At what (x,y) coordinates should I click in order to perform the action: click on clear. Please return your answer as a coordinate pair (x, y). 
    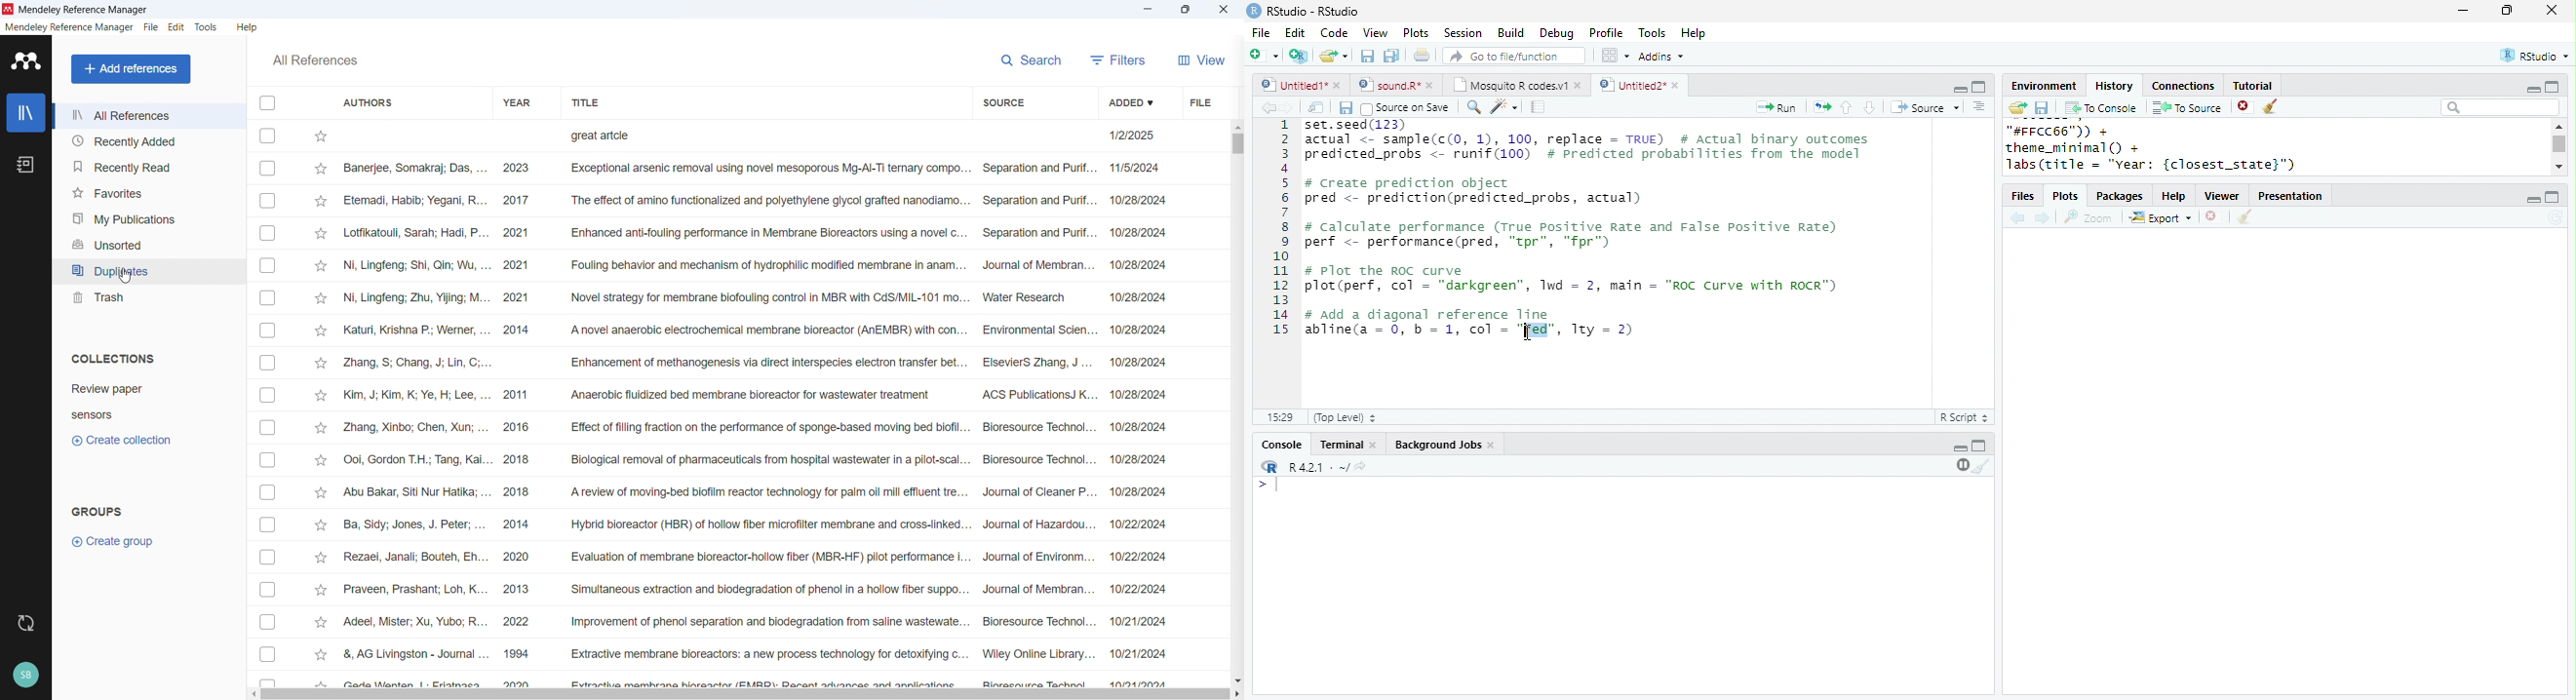
    Looking at the image, I should click on (2272, 107).